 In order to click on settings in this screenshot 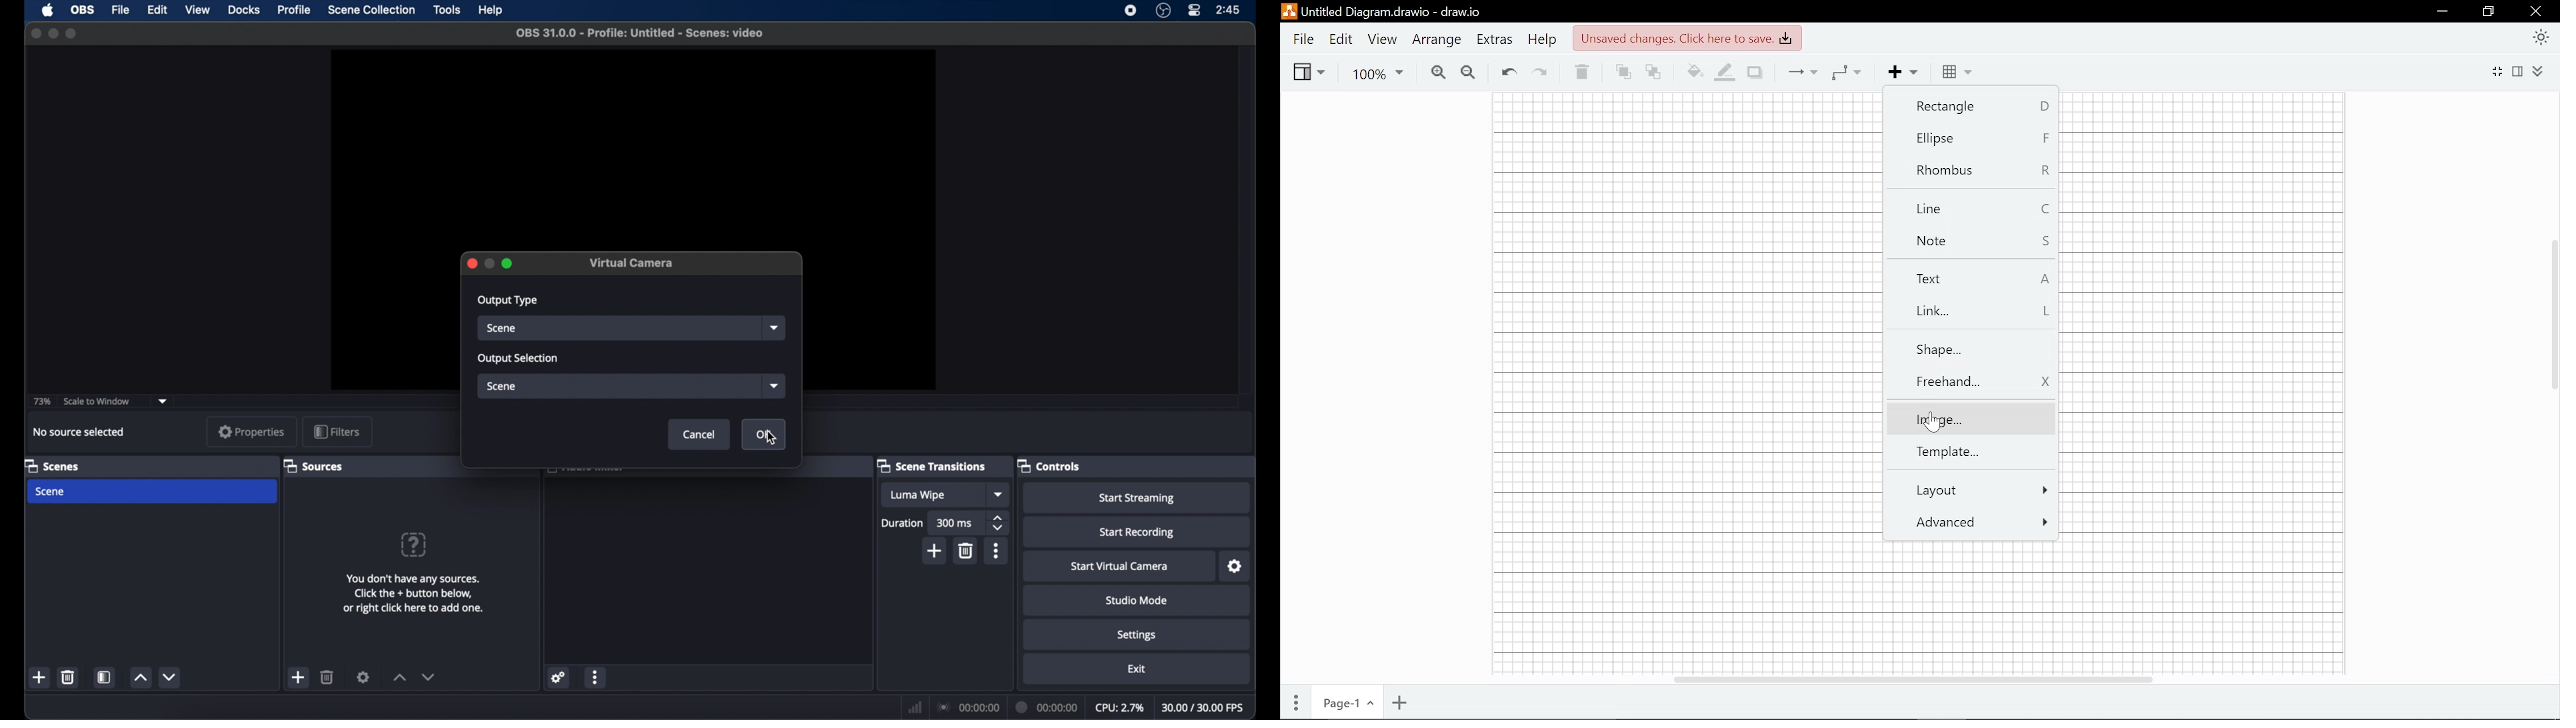, I will do `click(1137, 635)`.